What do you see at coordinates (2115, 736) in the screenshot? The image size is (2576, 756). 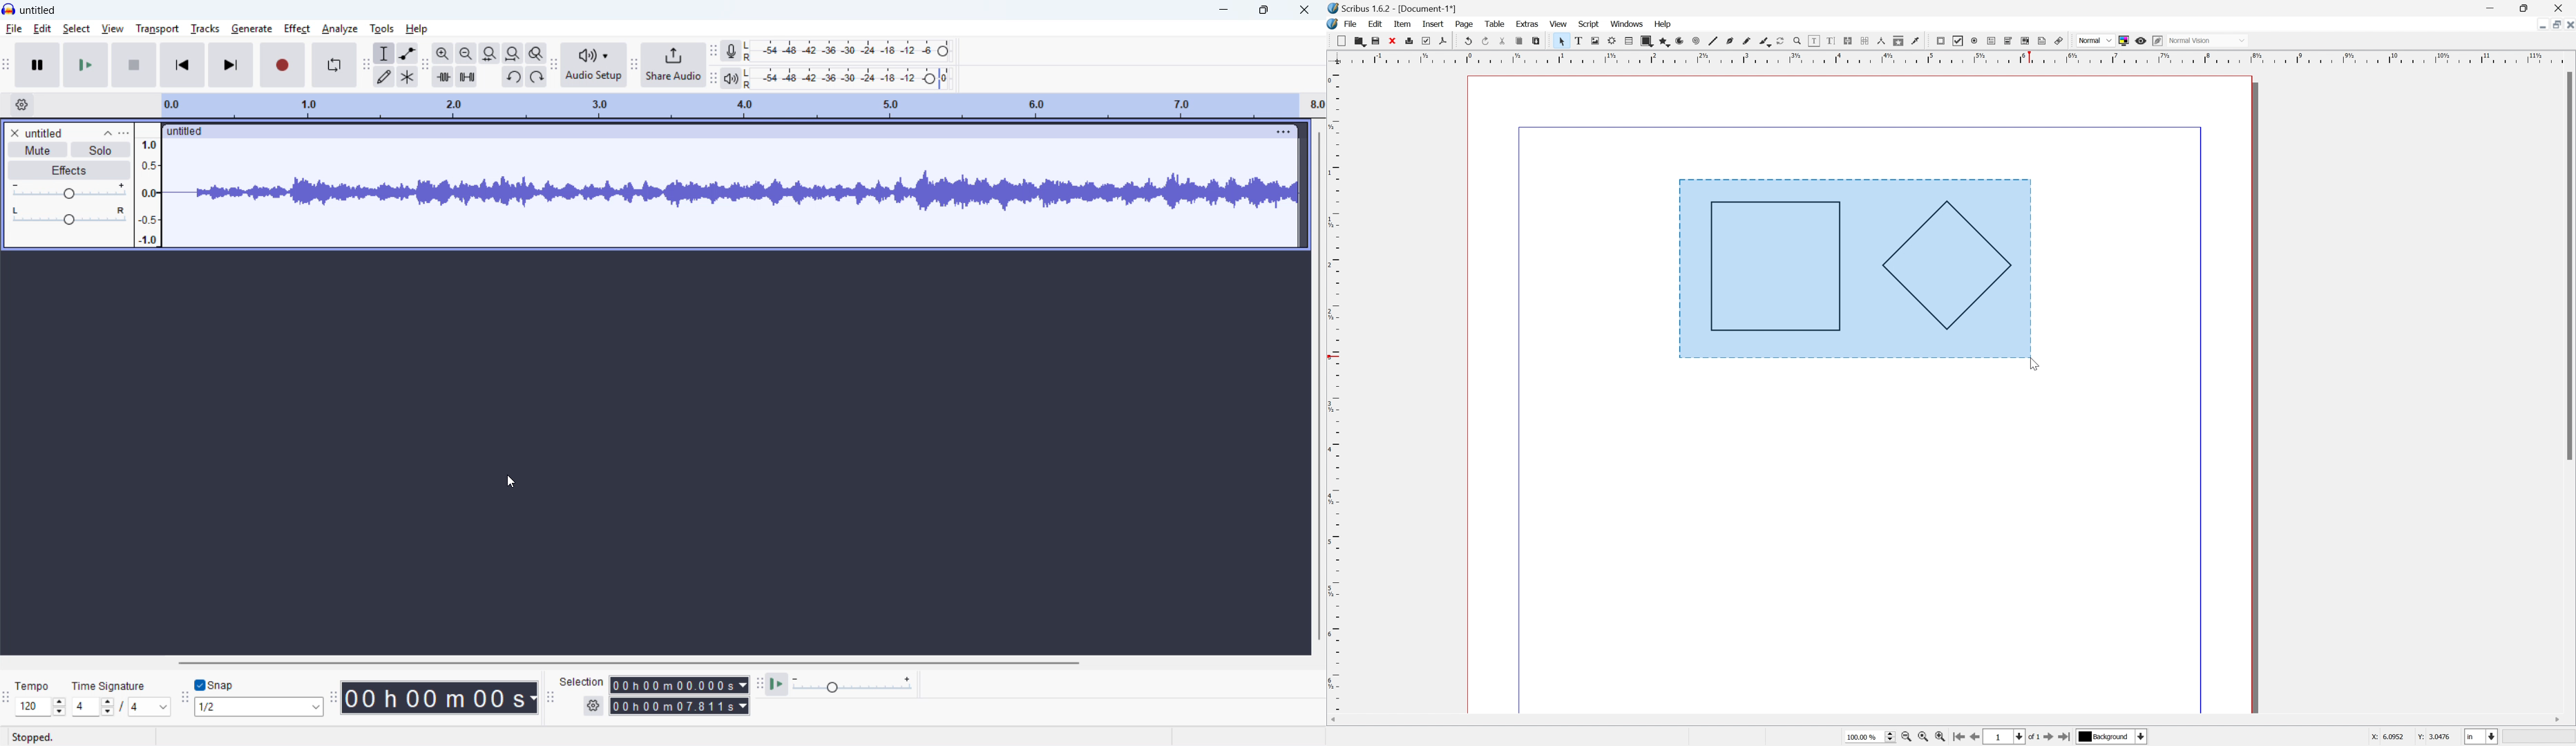 I see `Select current layer` at bounding box center [2115, 736].